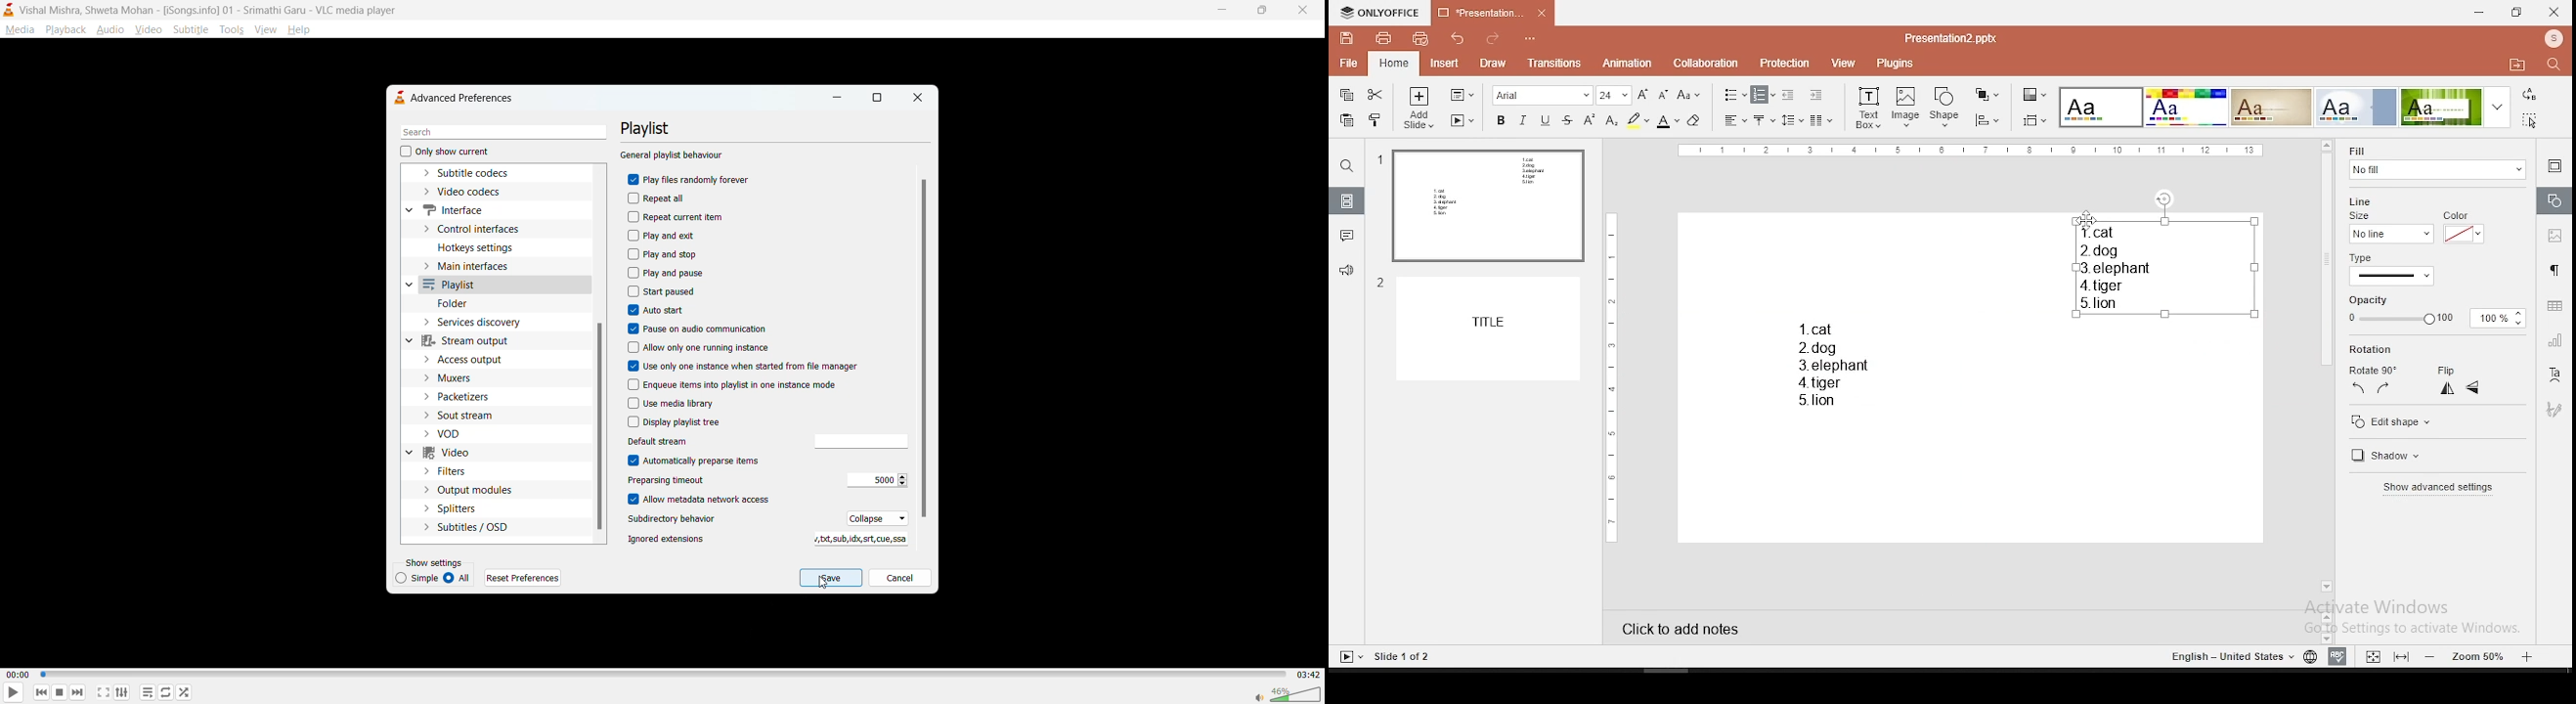 The height and width of the screenshot is (728, 2576). Describe the element at coordinates (1766, 119) in the screenshot. I see `vertical alignment` at that location.